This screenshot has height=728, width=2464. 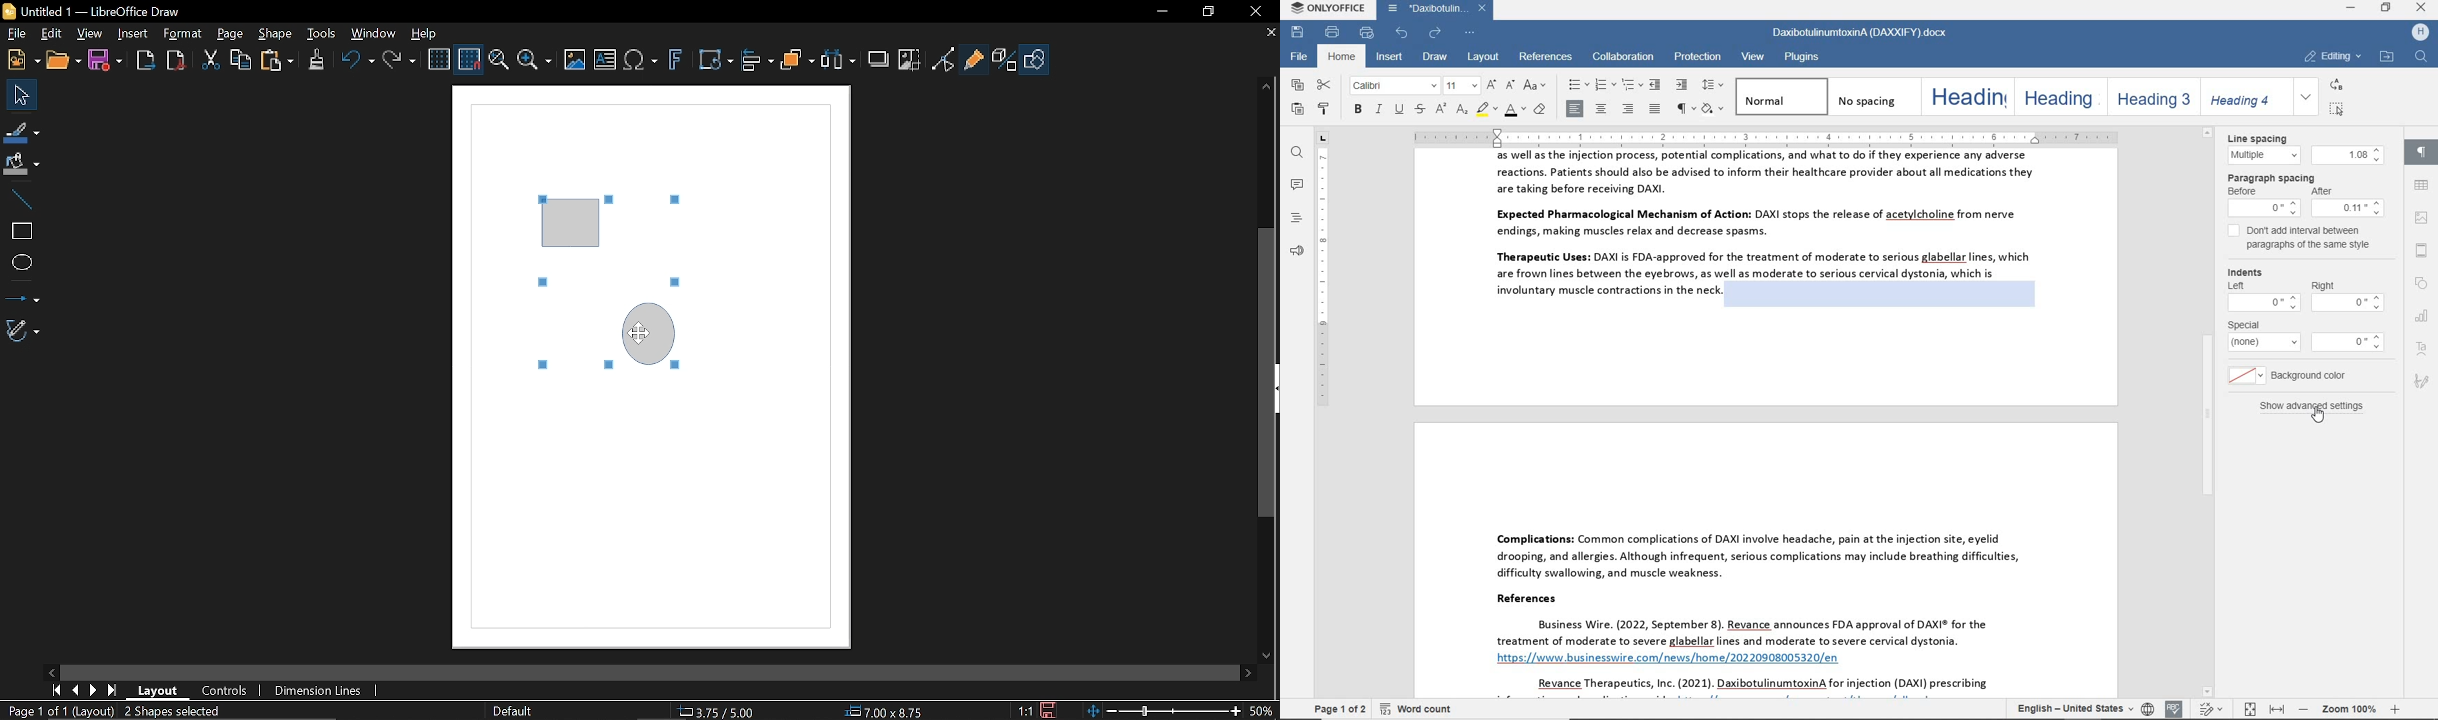 I want to click on Edit, so click(x=50, y=34).